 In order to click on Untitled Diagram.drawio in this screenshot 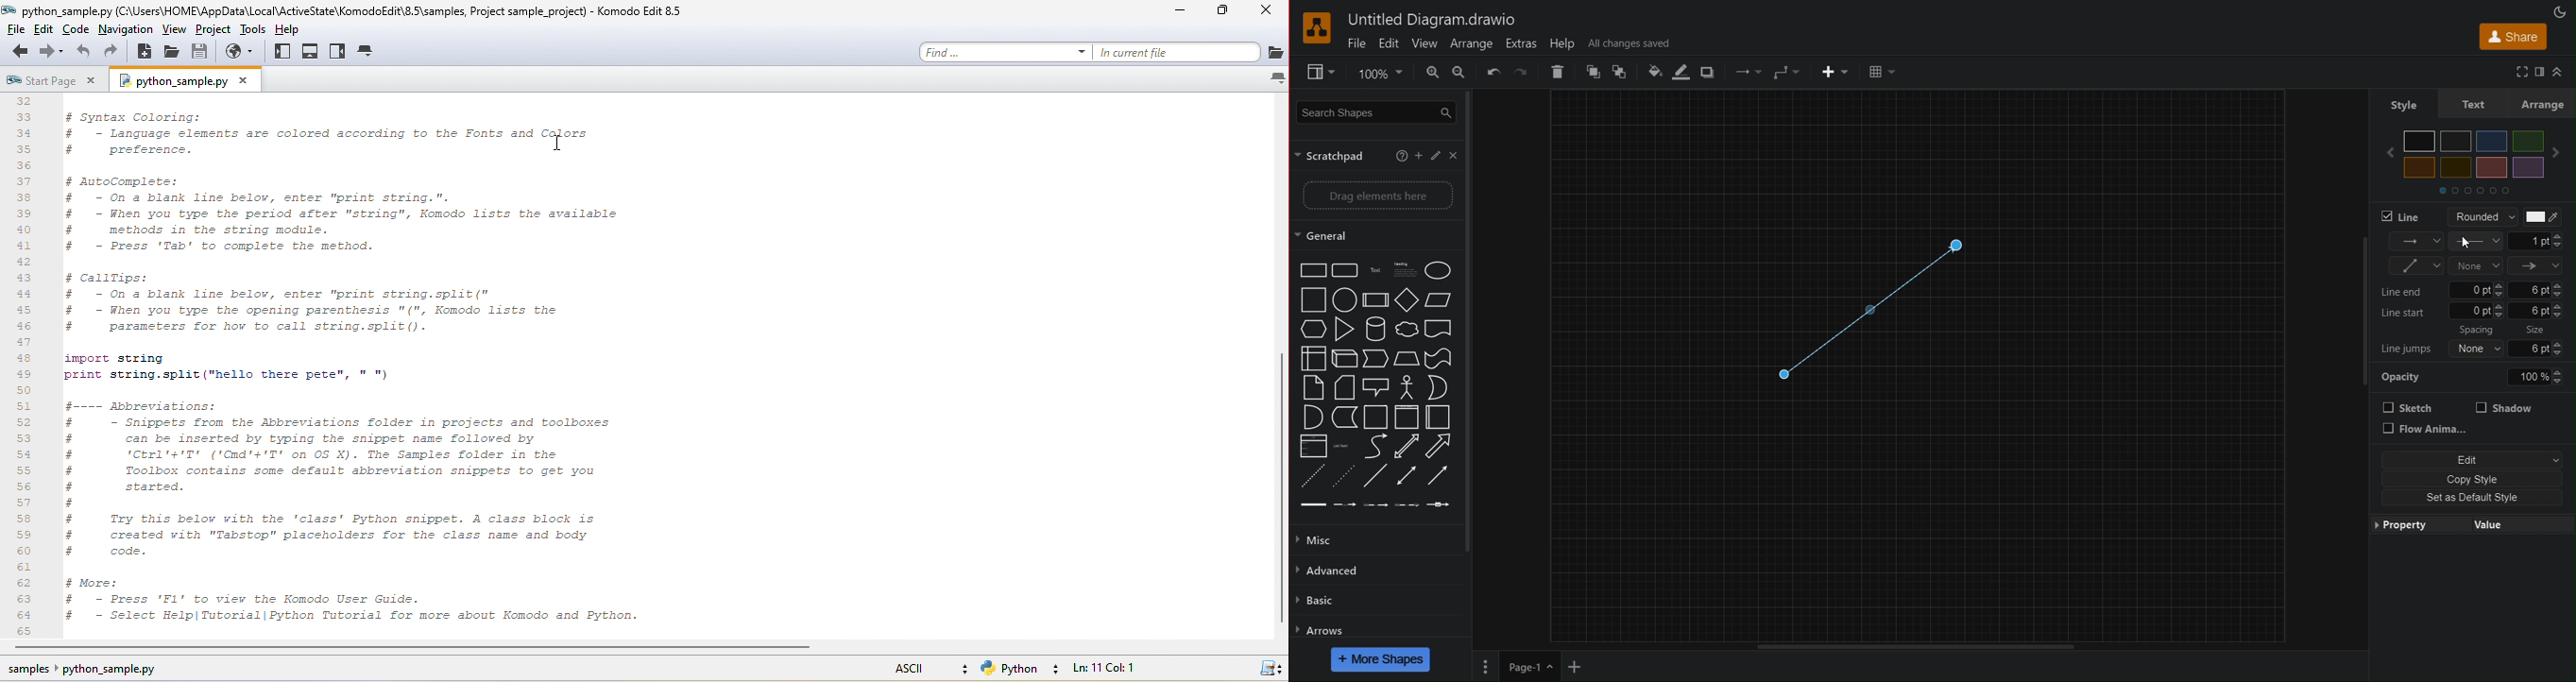, I will do `click(1432, 21)`.